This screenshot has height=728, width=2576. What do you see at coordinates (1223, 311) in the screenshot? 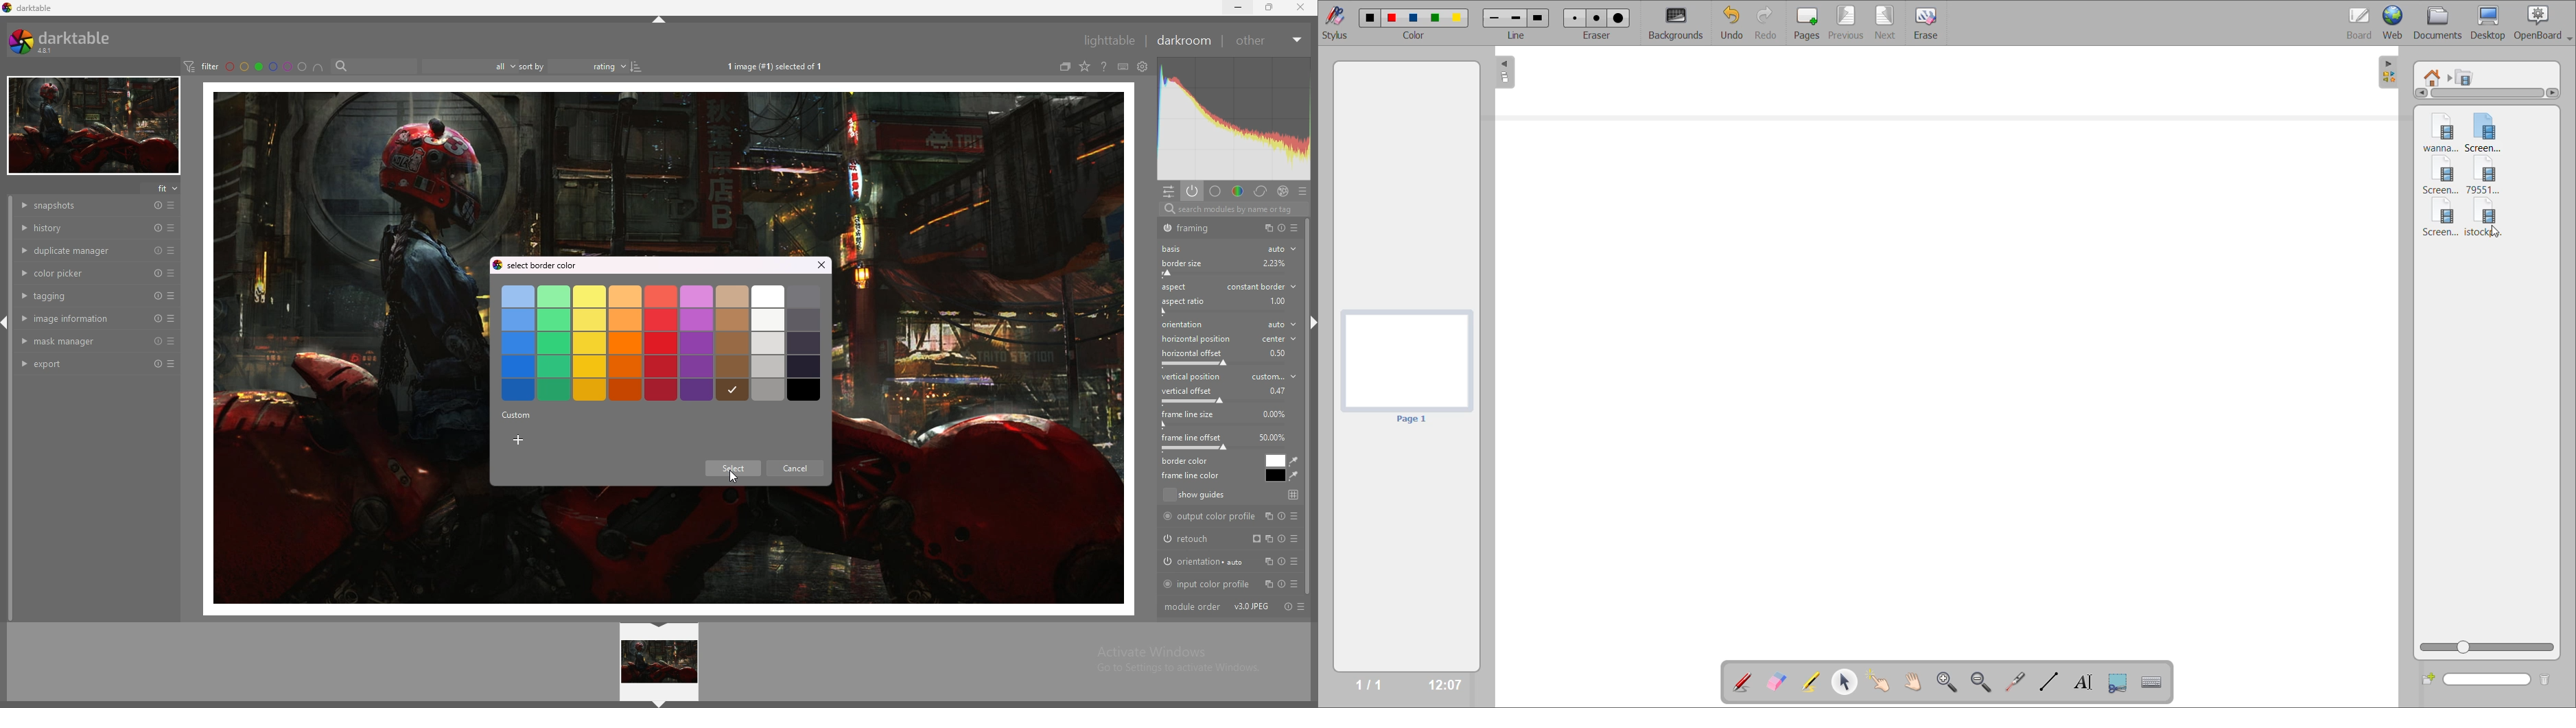
I see `aspect ratio bar` at bounding box center [1223, 311].